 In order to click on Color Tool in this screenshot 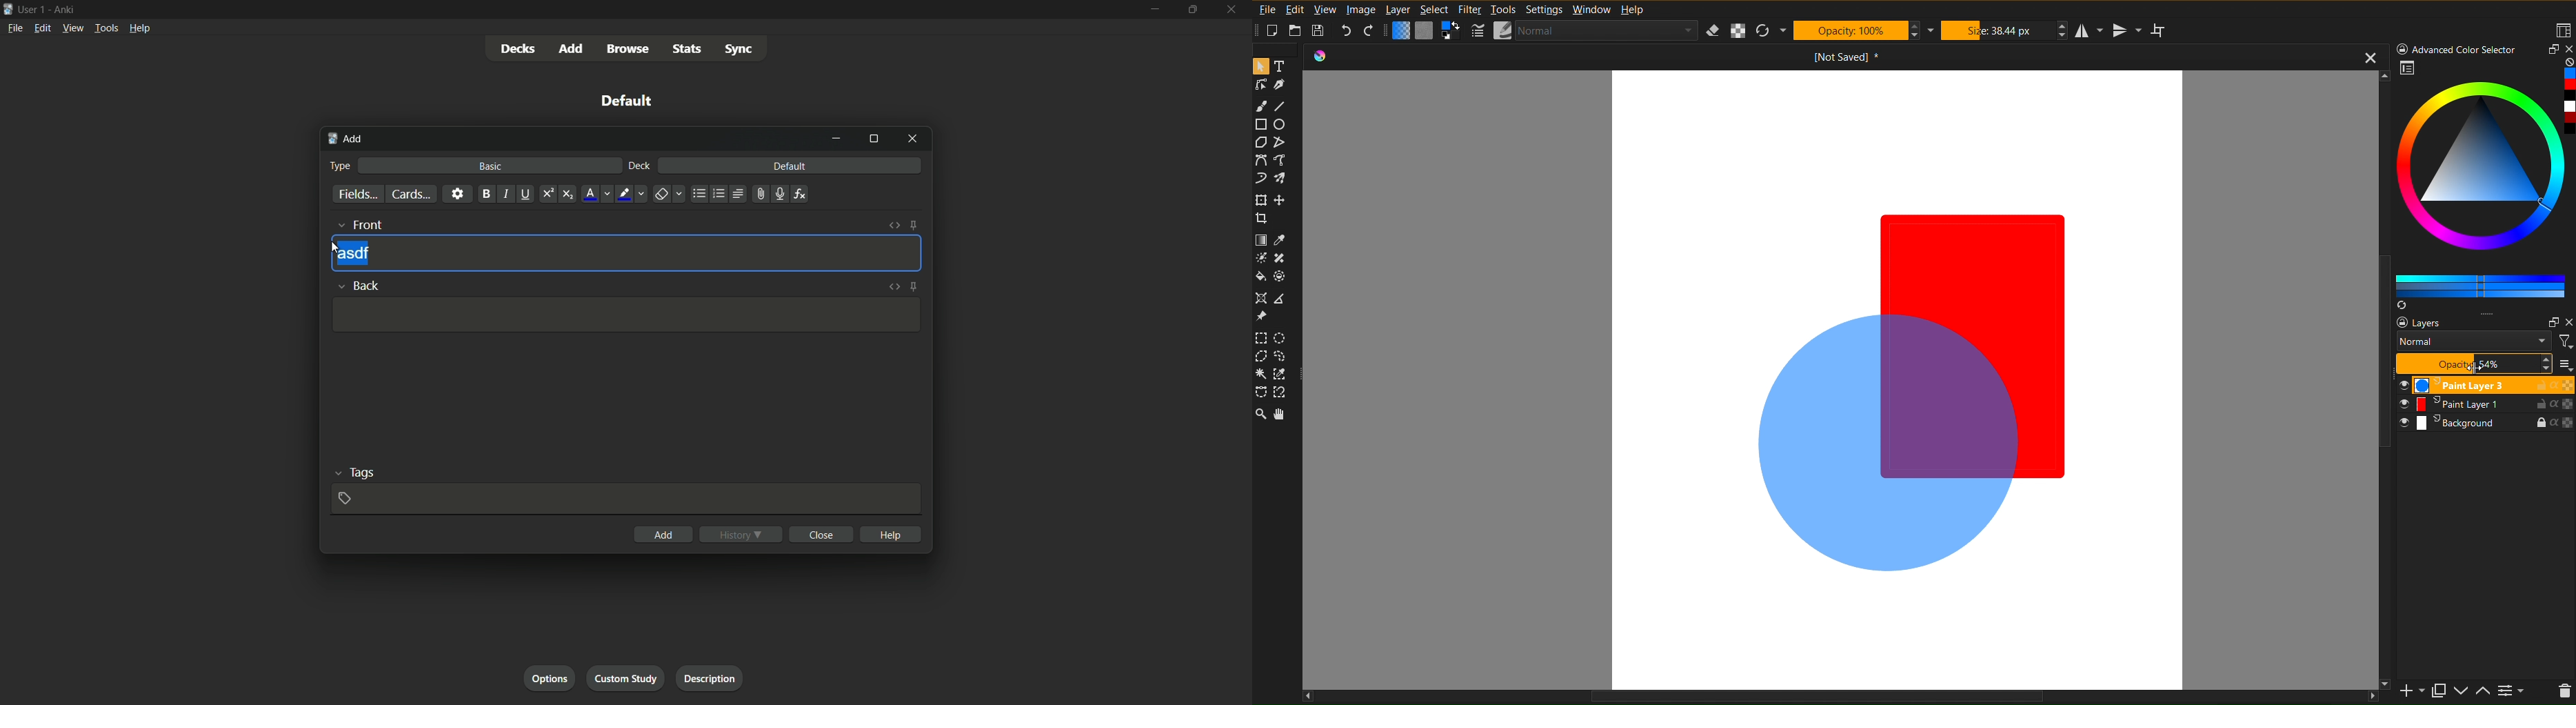, I will do `click(1262, 241)`.